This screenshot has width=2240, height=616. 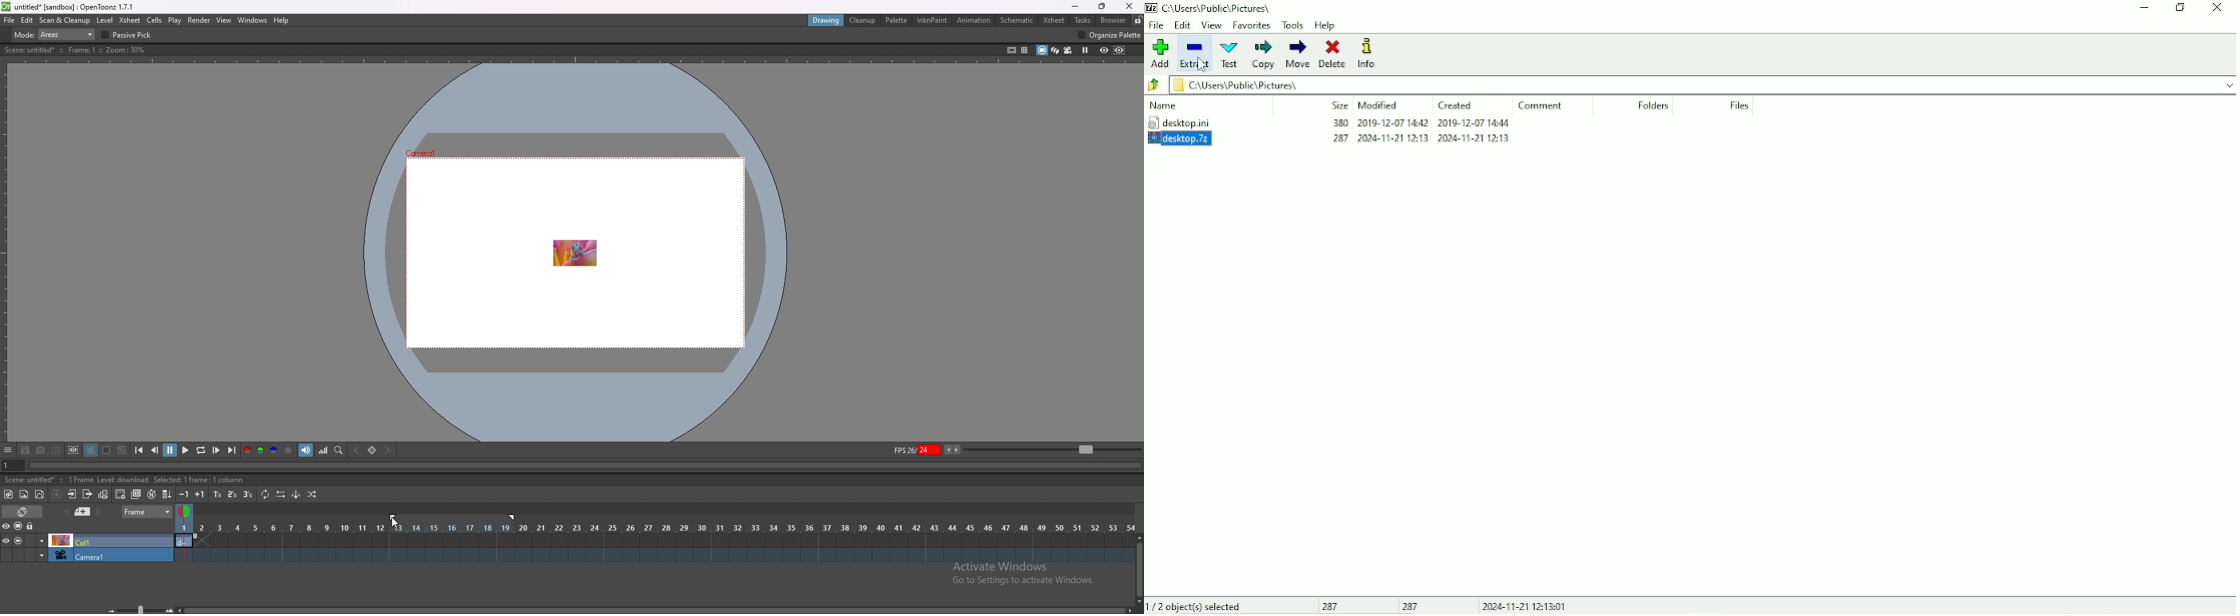 What do you see at coordinates (247, 449) in the screenshot?
I see `red channel` at bounding box center [247, 449].